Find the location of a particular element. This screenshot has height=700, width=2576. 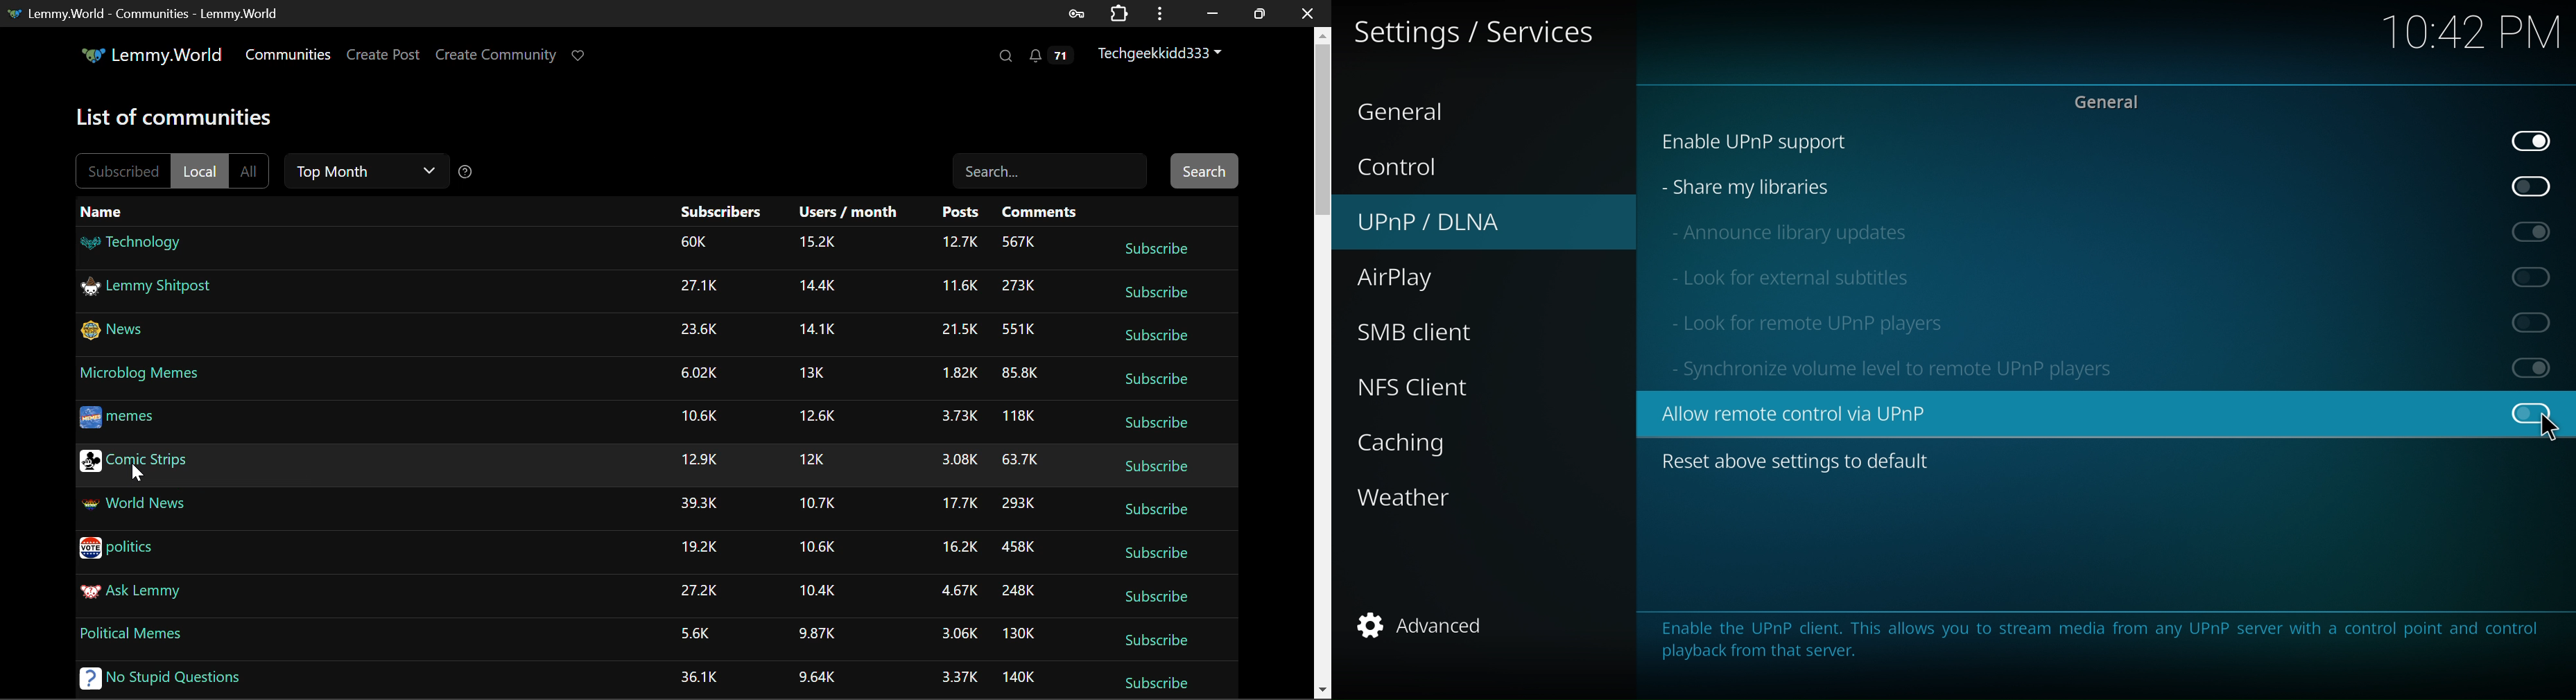

Posts is located at coordinates (964, 214).